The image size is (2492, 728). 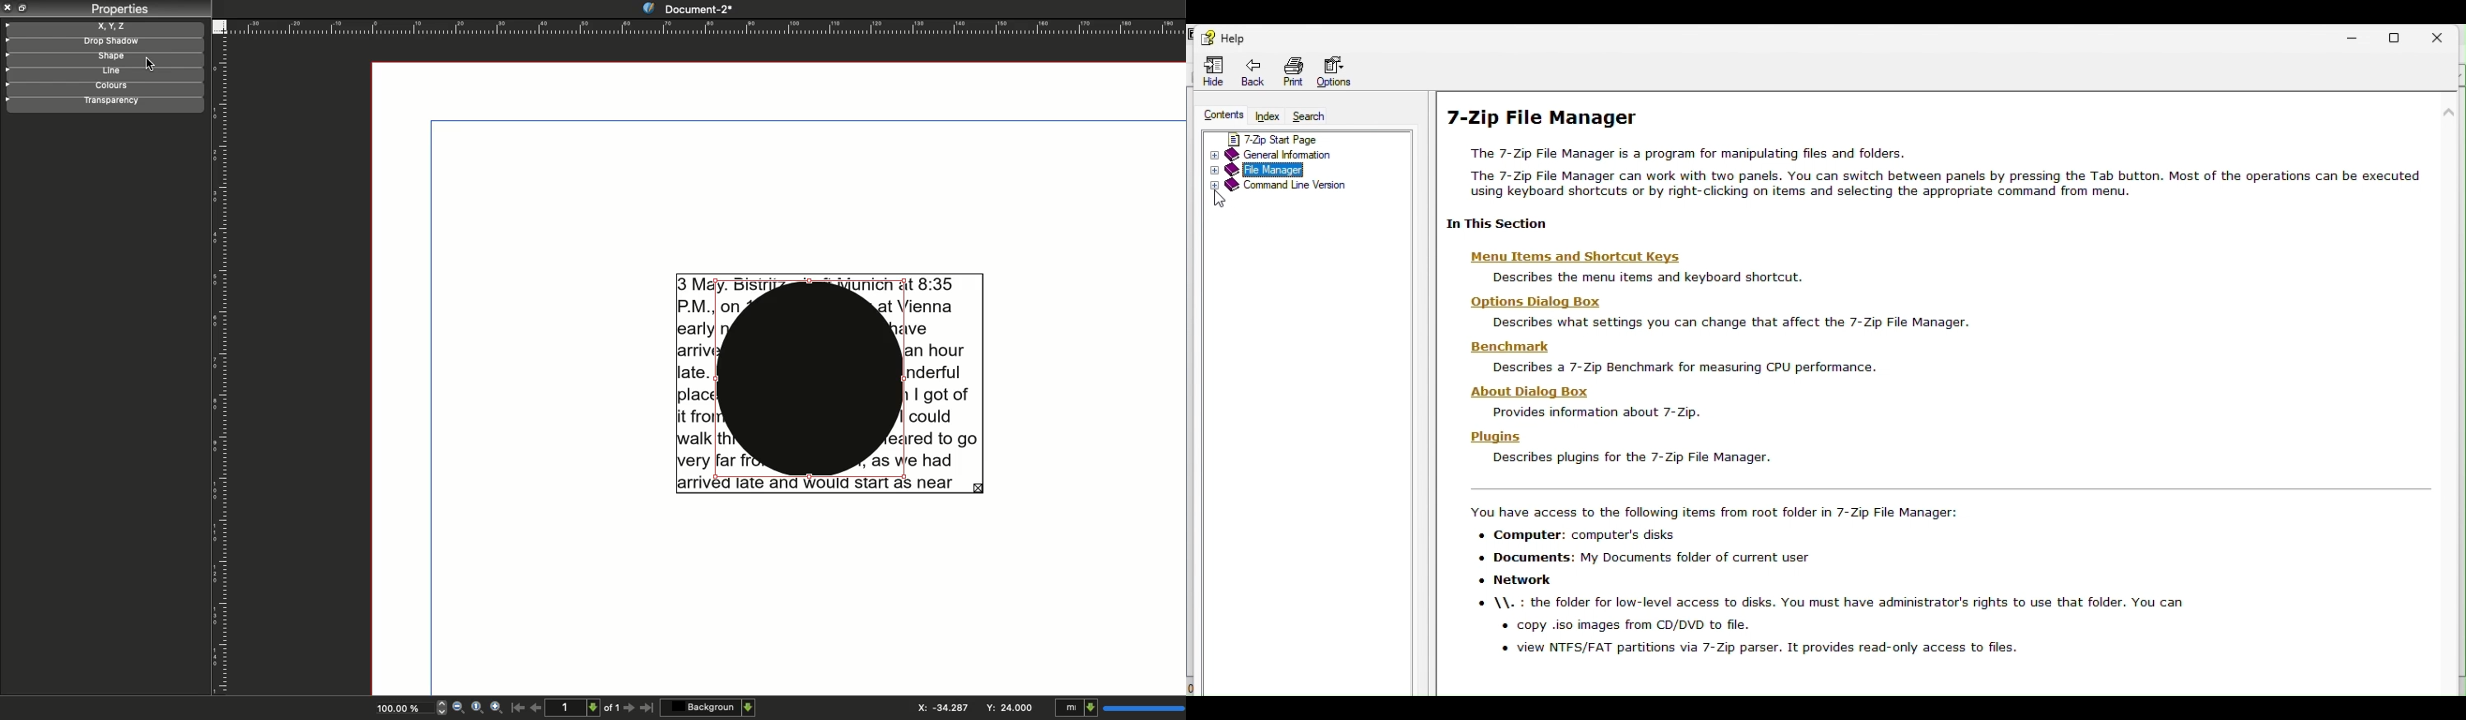 What do you see at coordinates (120, 103) in the screenshot?
I see `Transparency` at bounding box center [120, 103].